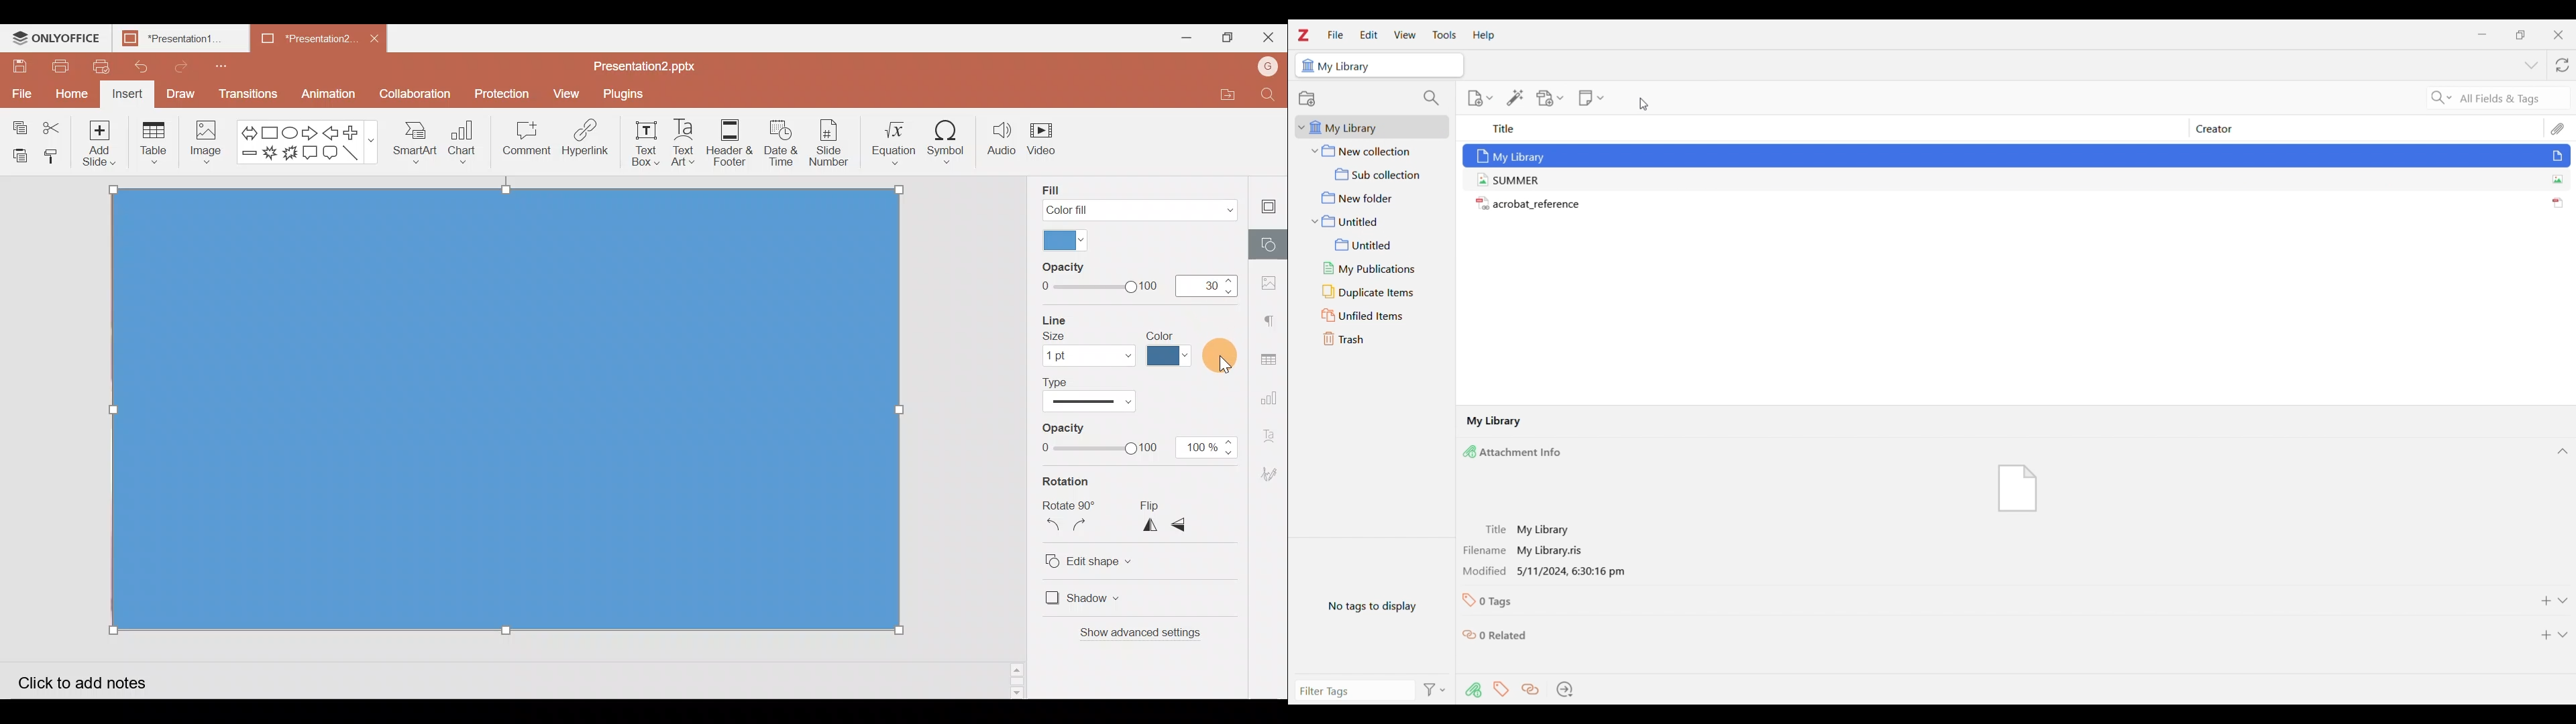 The height and width of the screenshot is (728, 2576). What do you see at coordinates (298, 39) in the screenshot?
I see `Presentation2.` at bounding box center [298, 39].